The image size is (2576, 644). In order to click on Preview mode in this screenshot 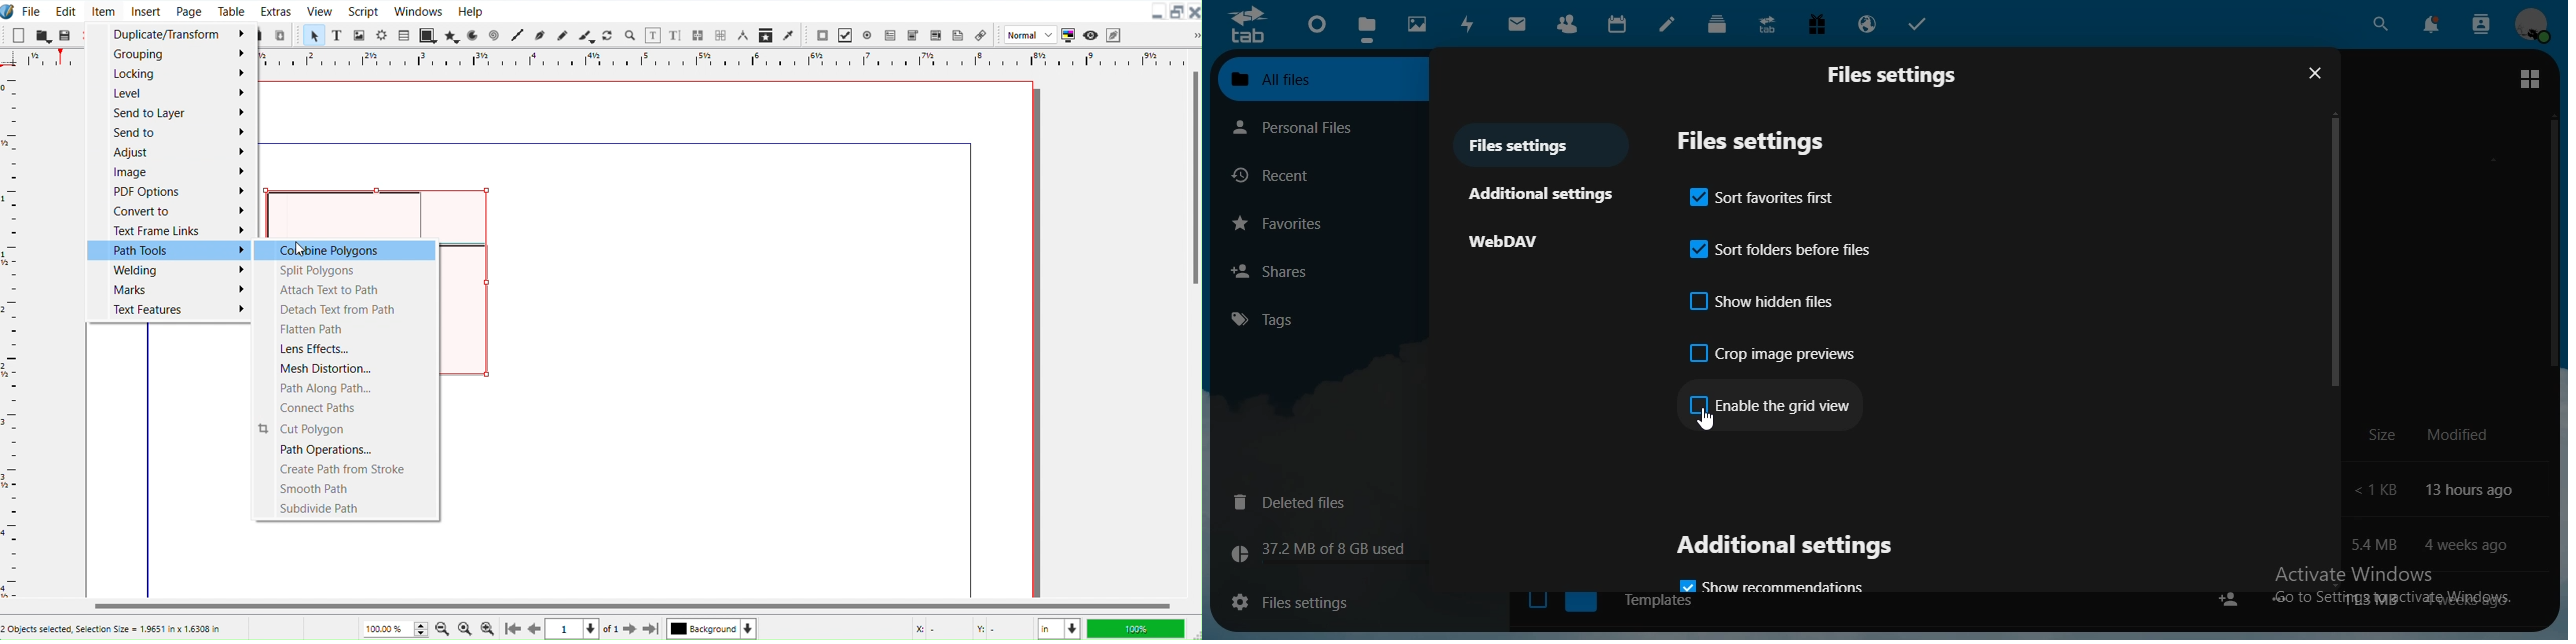, I will do `click(1091, 34)`.